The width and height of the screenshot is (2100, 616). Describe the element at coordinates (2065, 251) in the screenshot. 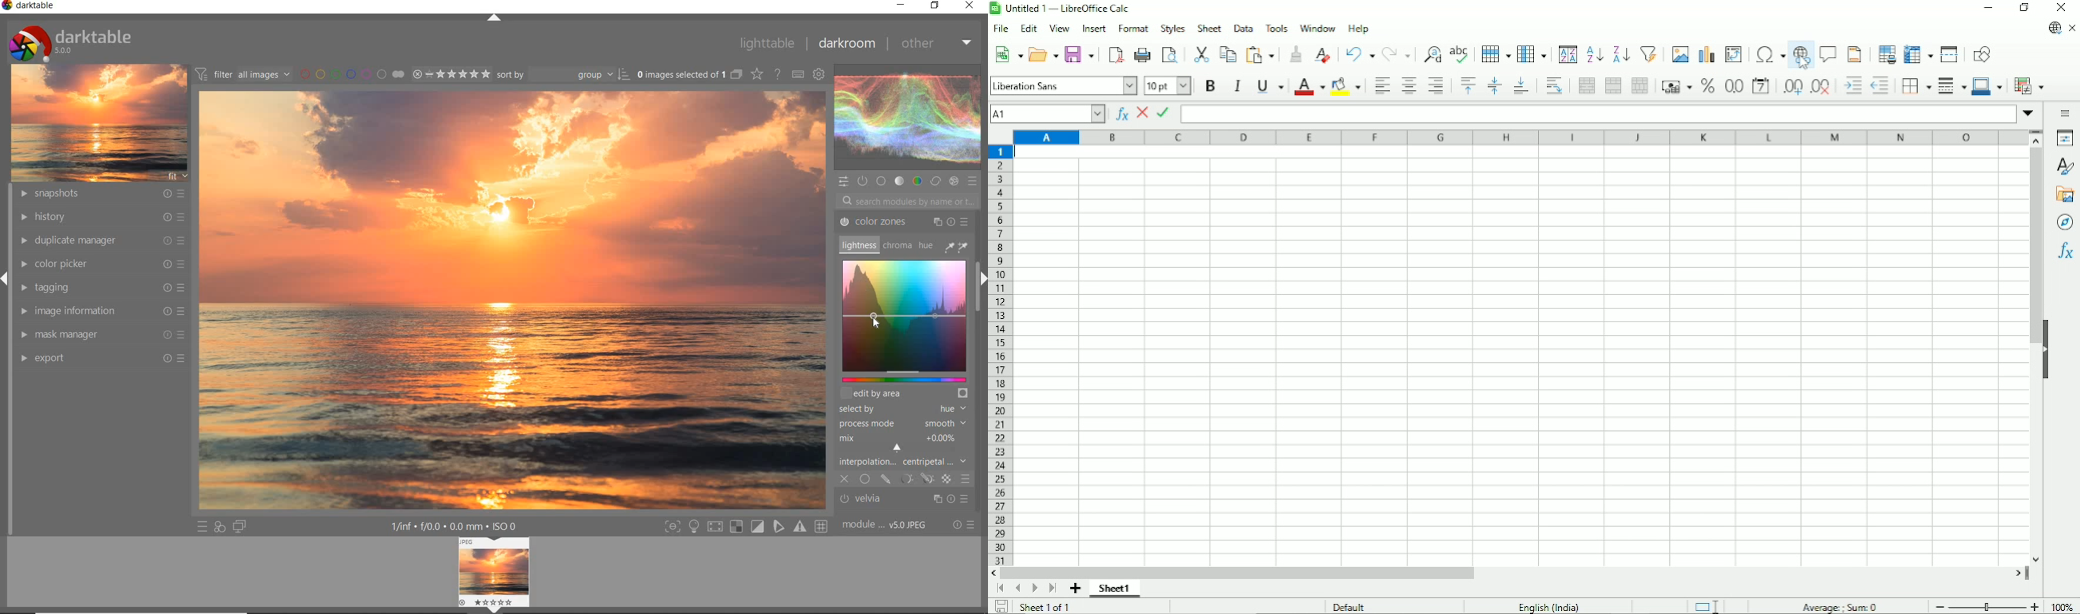

I see `Functions` at that location.